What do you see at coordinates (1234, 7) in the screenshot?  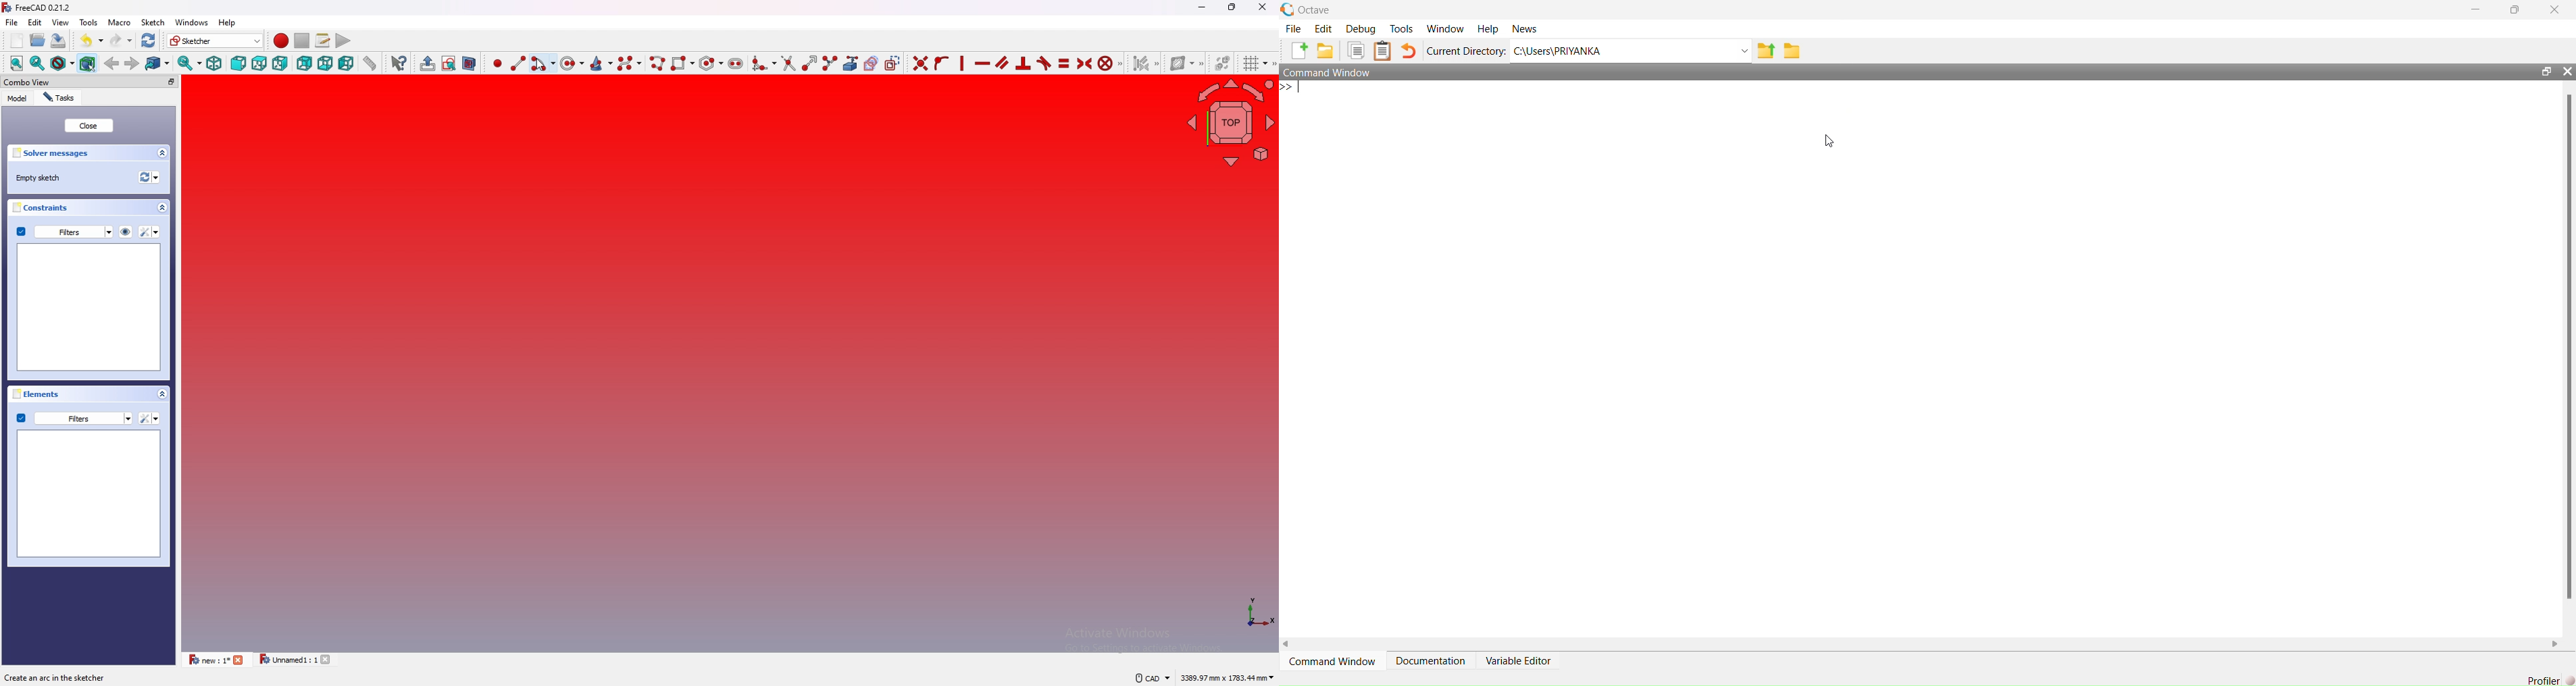 I see `resize` at bounding box center [1234, 7].